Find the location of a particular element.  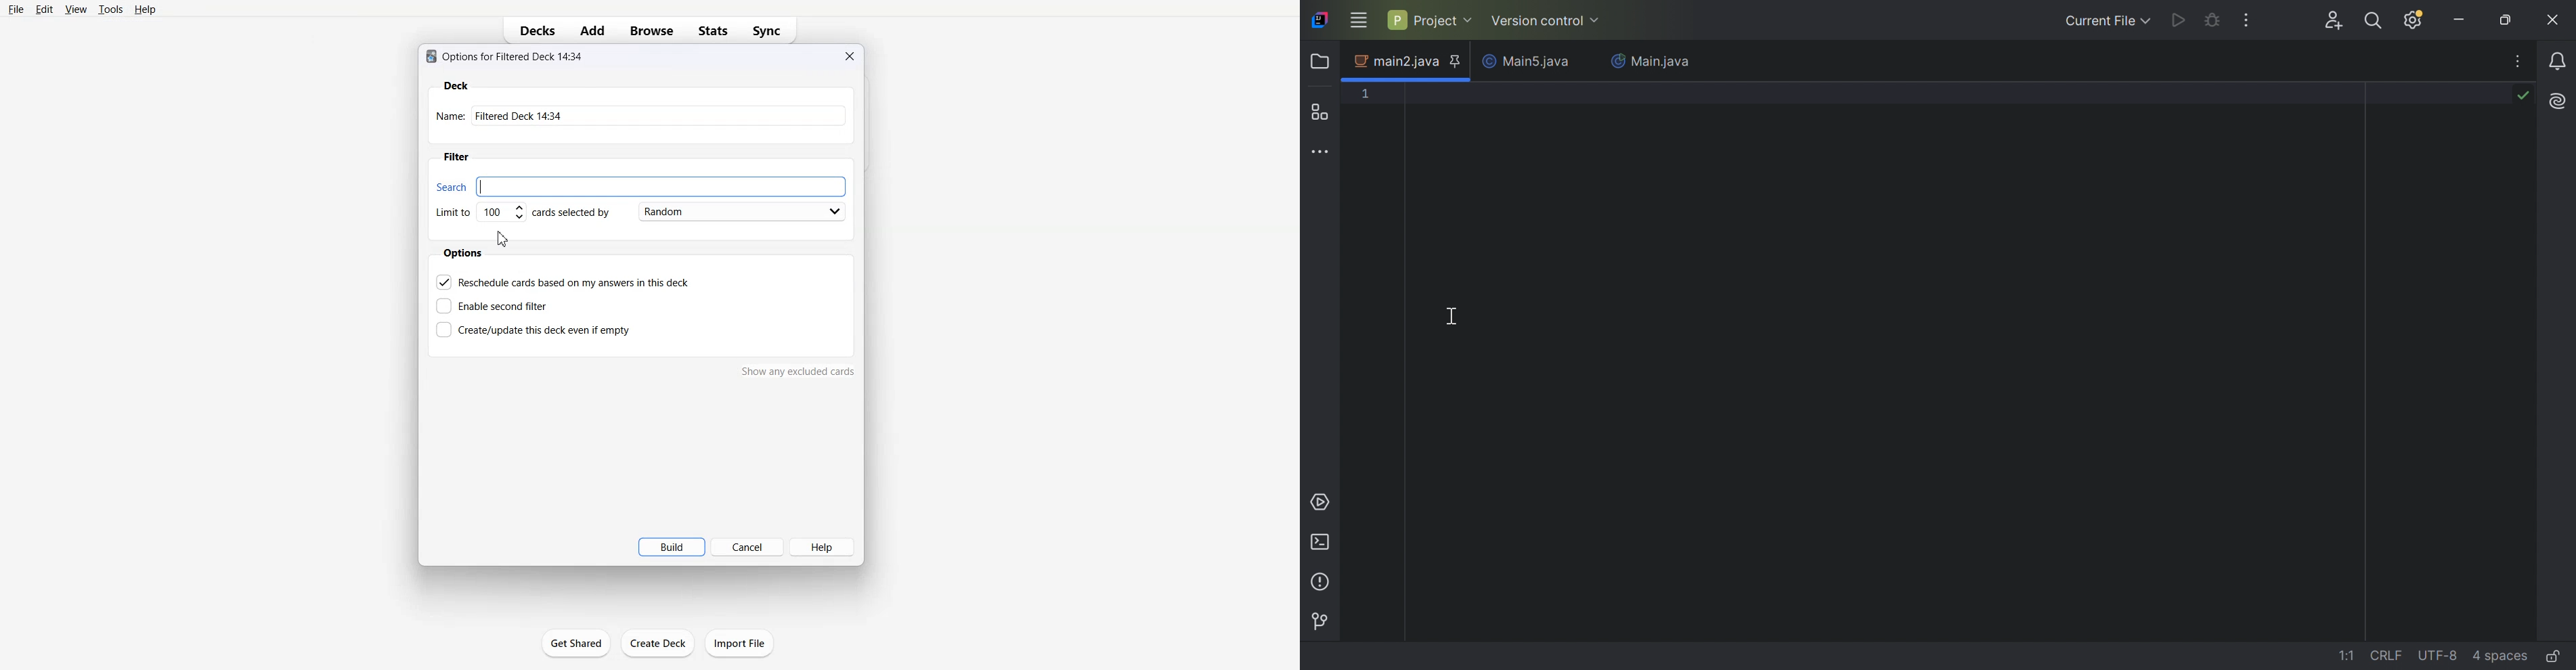

Search everywhere is located at coordinates (2377, 23).